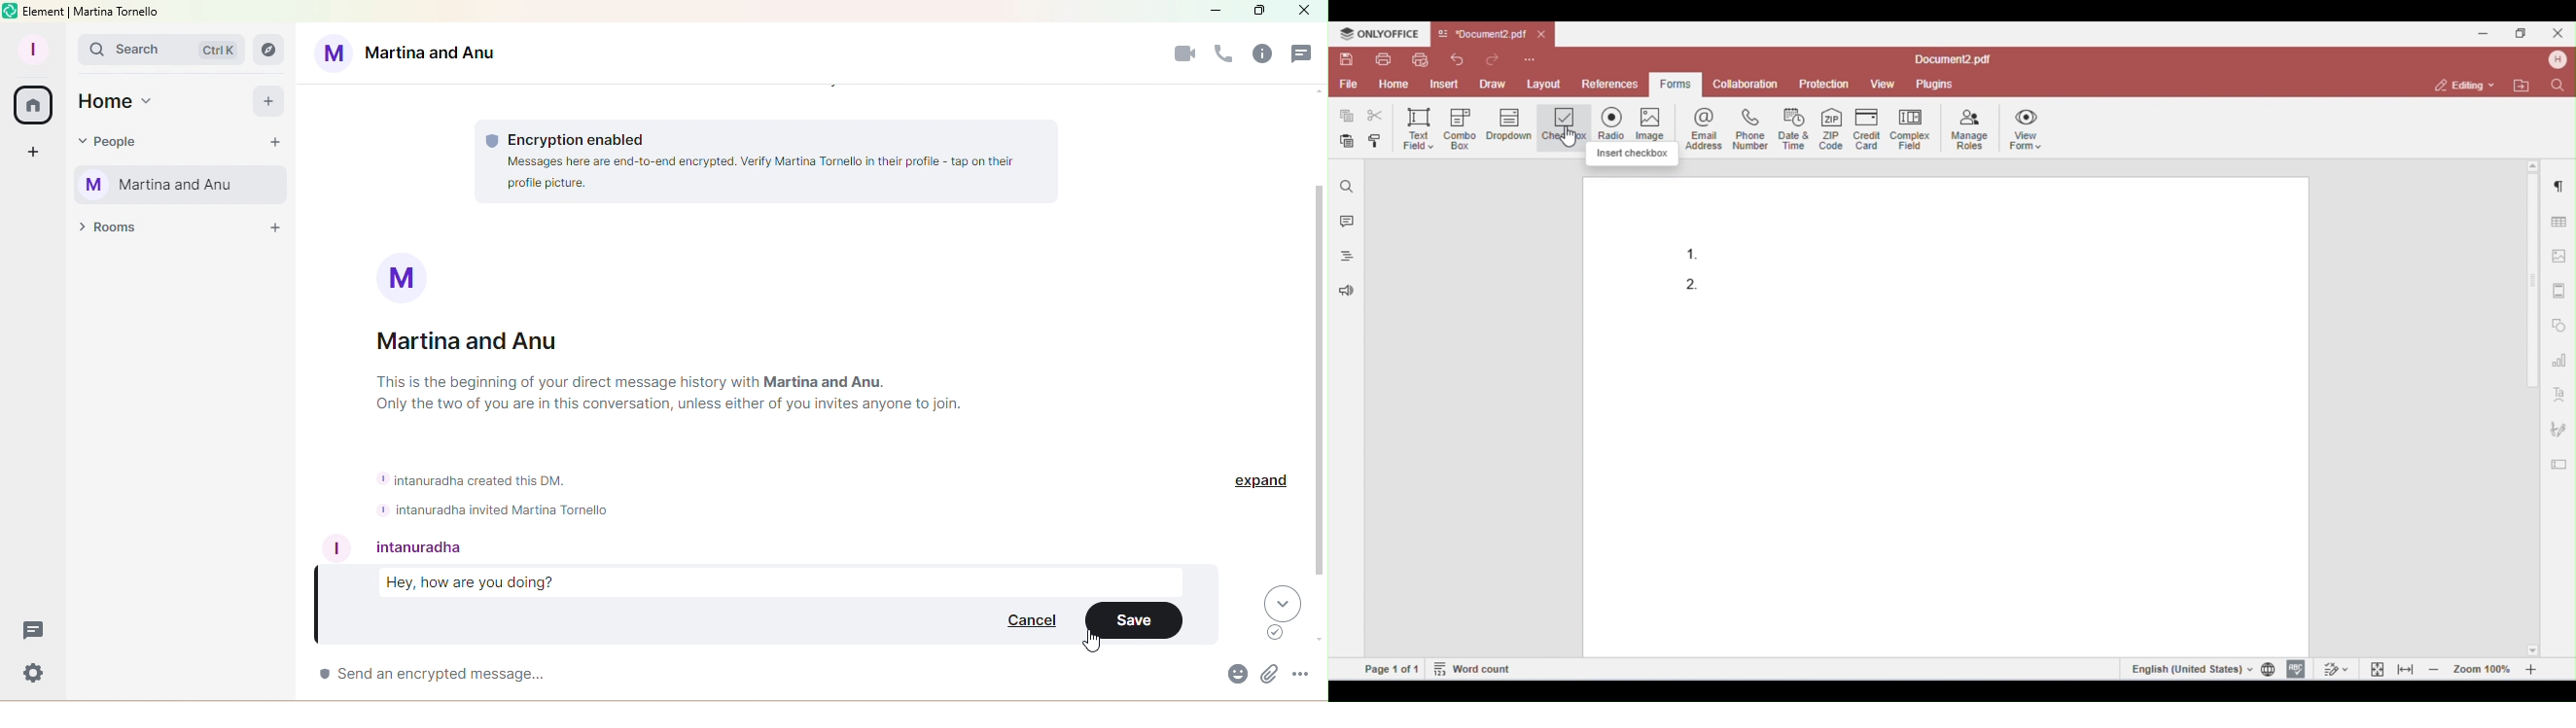 The height and width of the screenshot is (728, 2576). What do you see at coordinates (1277, 633) in the screenshot?
I see `Grammarly` at bounding box center [1277, 633].